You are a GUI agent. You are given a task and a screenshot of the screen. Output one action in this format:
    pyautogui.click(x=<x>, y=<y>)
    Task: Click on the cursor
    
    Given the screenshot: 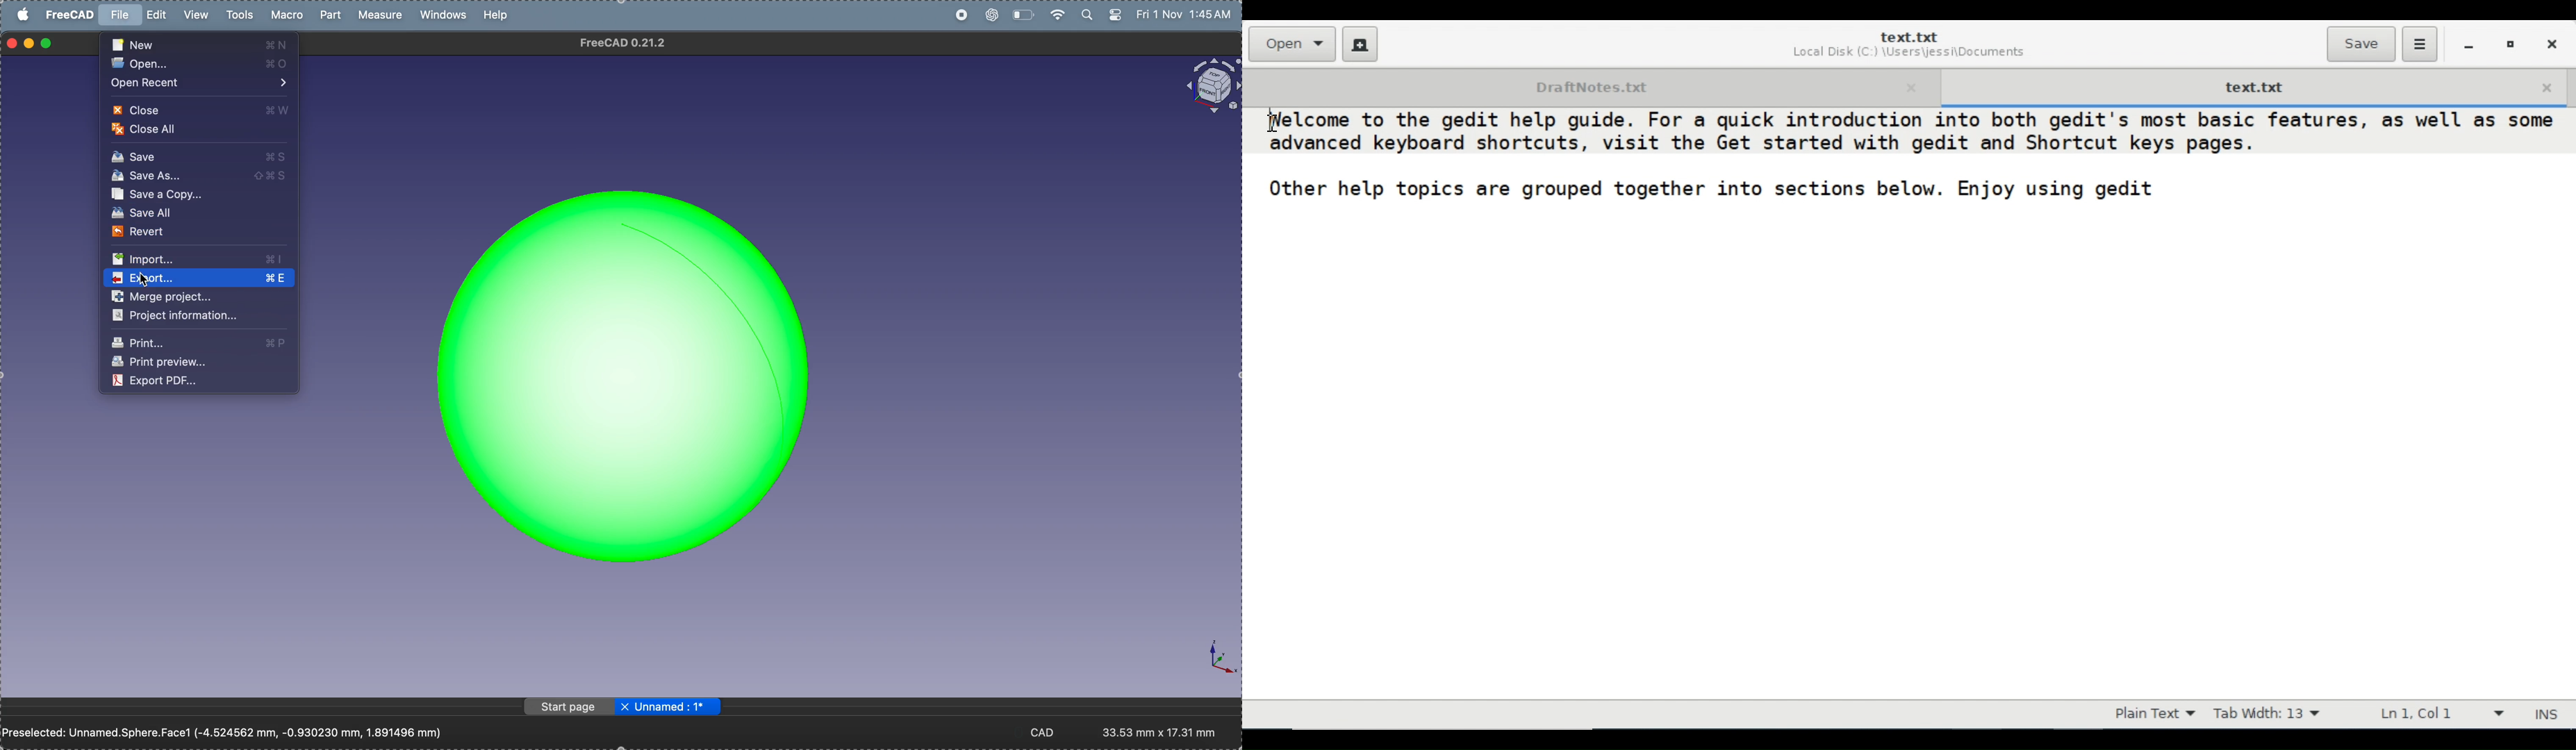 What is the action you would take?
    pyautogui.click(x=122, y=25)
    